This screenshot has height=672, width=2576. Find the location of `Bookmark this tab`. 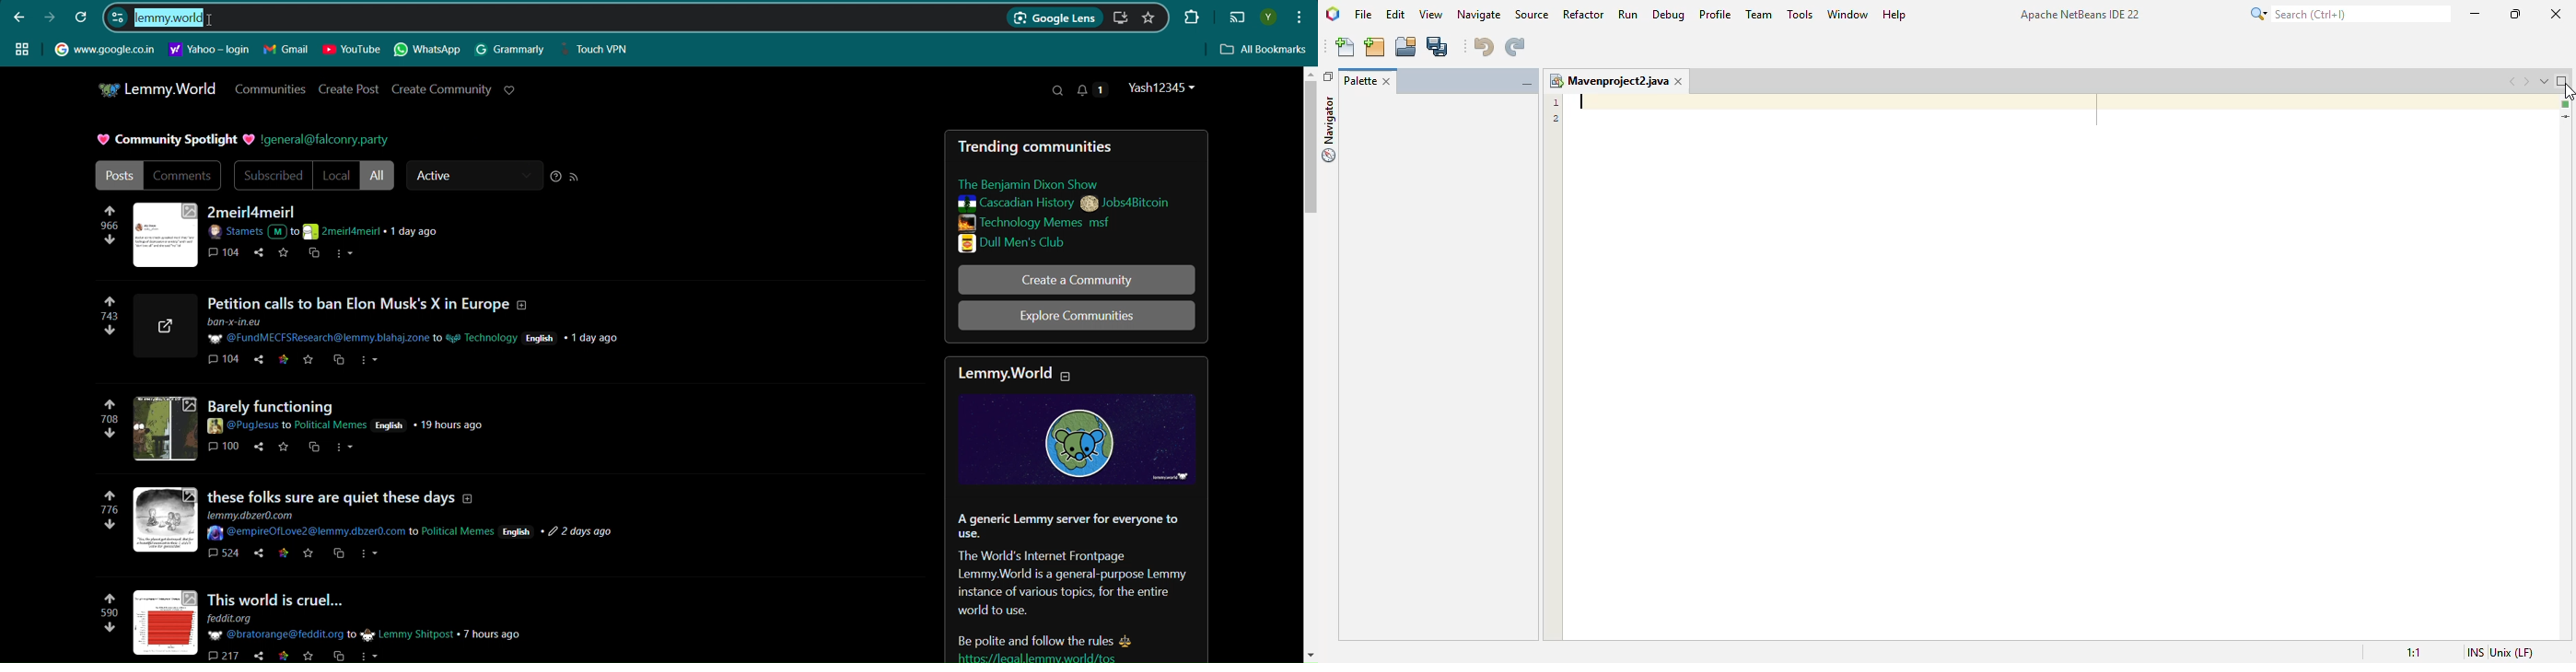

Bookmark this tab is located at coordinates (1148, 17).